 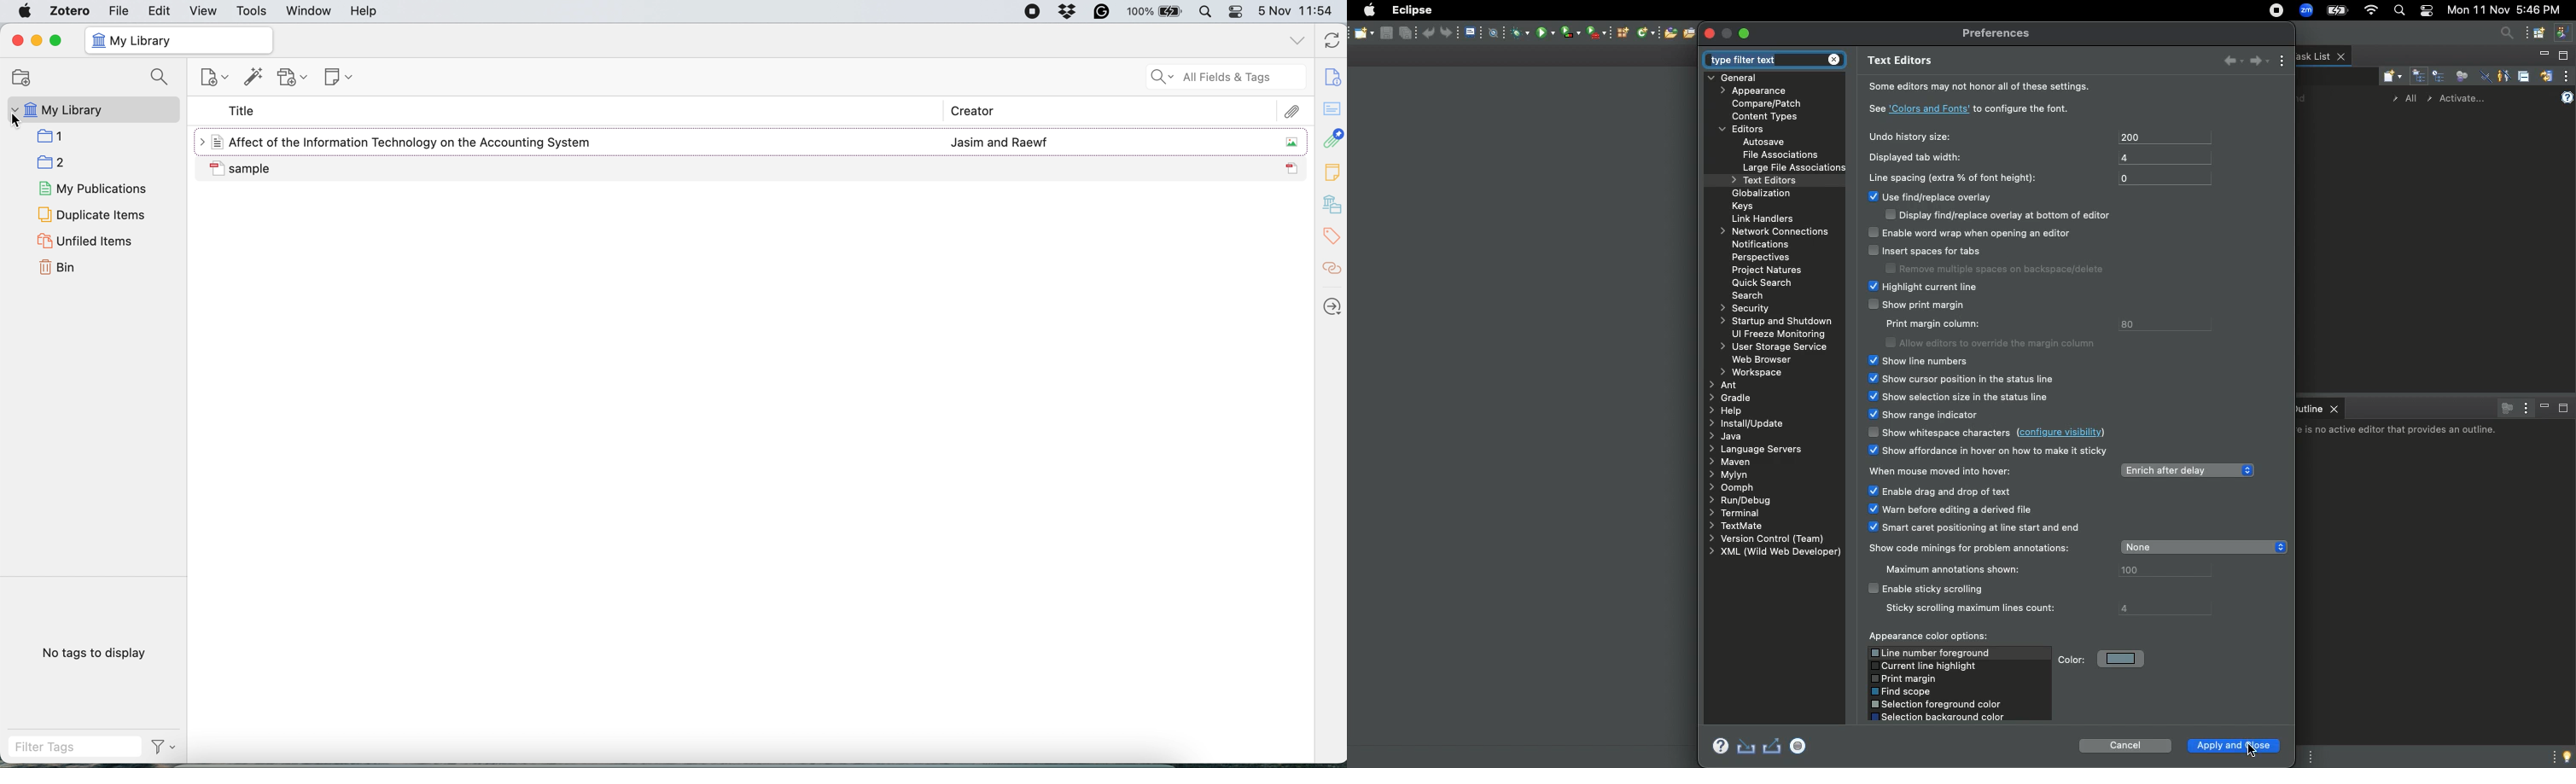 What do you see at coordinates (56, 269) in the screenshot?
I see `bin` at bounding box center [56, 269].